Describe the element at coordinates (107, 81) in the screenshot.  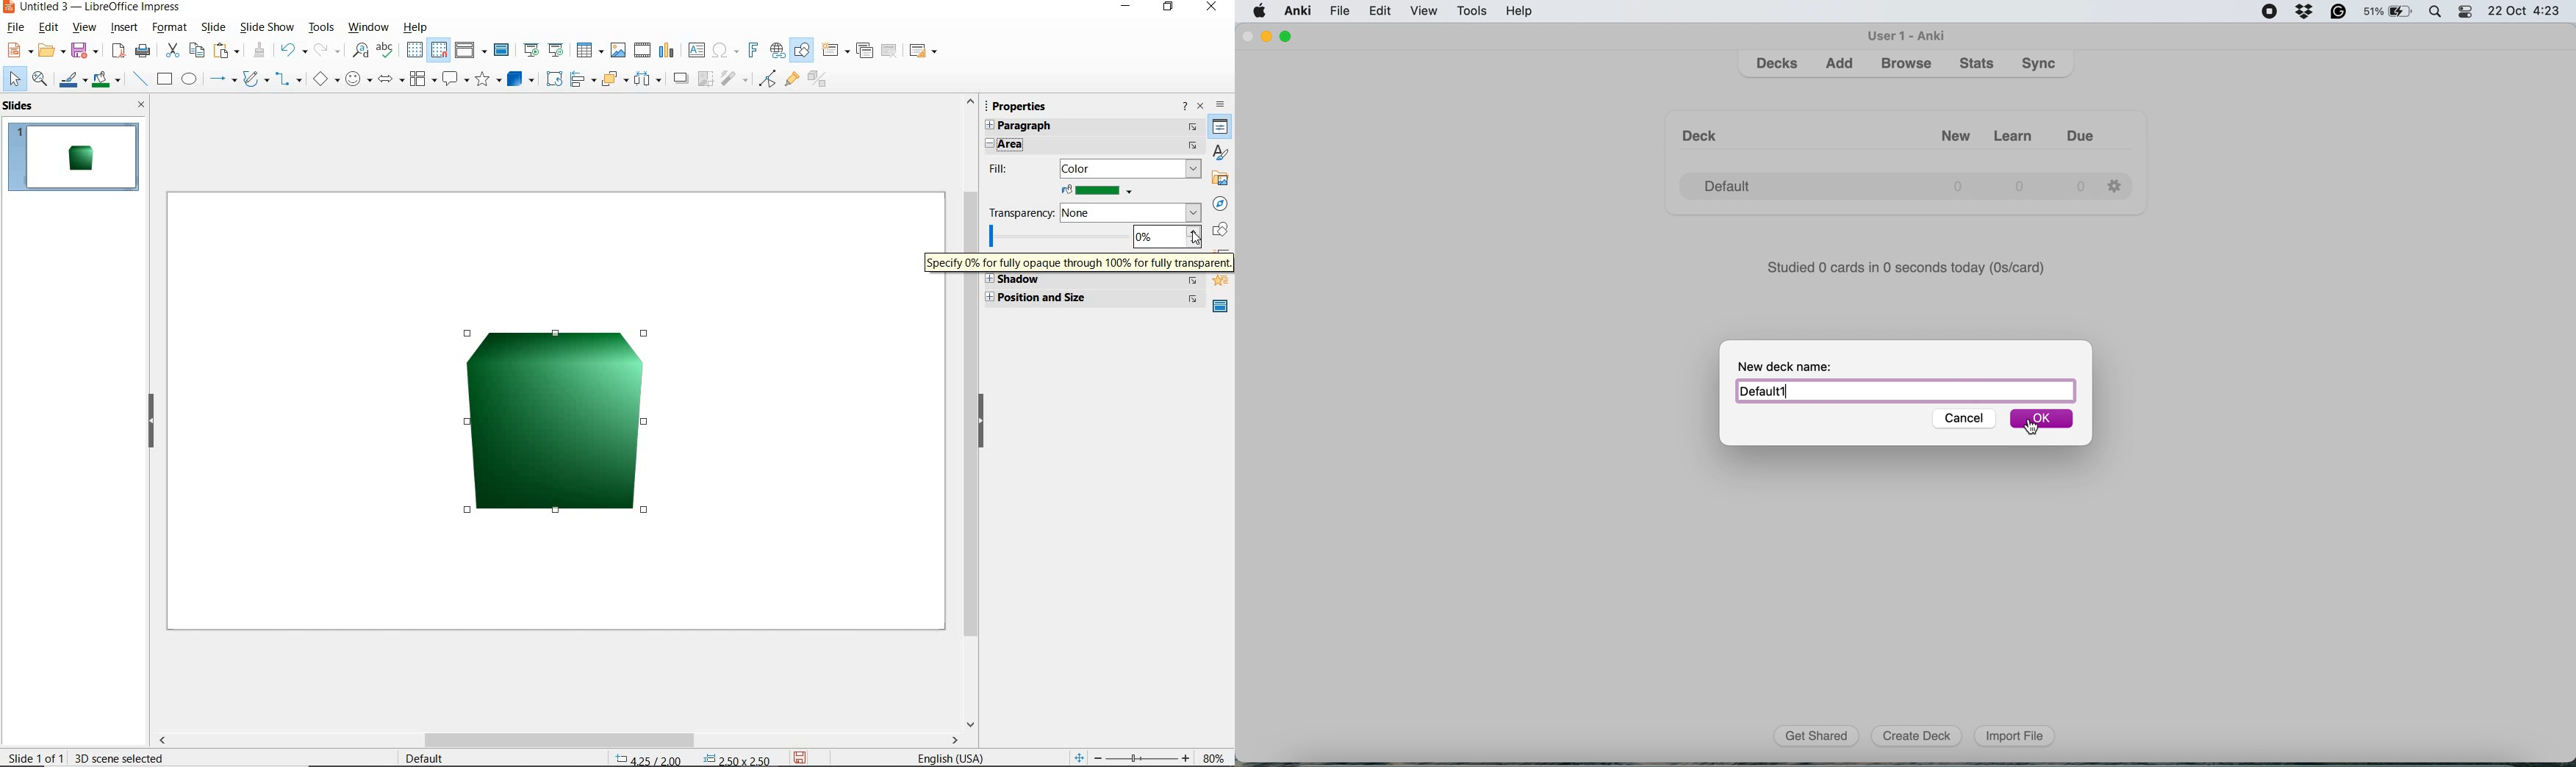
I see `fill color` at that location.